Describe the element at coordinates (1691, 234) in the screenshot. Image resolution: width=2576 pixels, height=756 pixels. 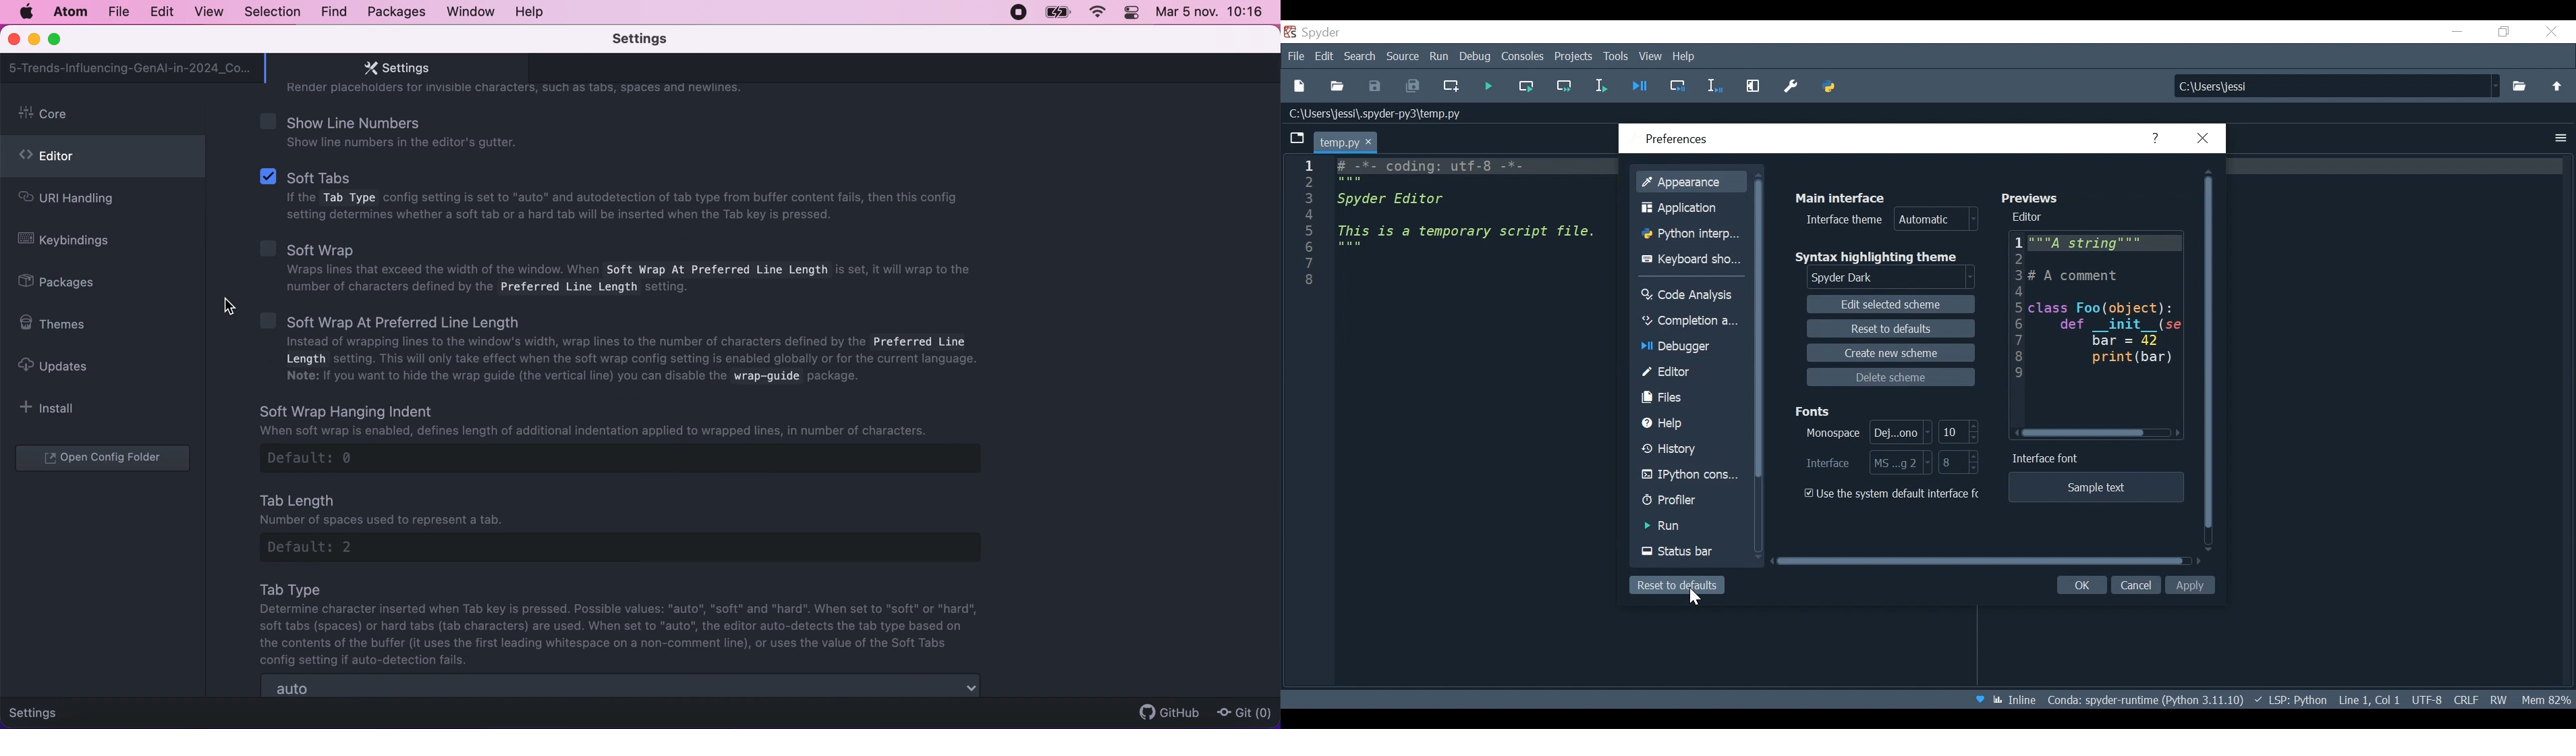
I see `Python interpreter` at that location.